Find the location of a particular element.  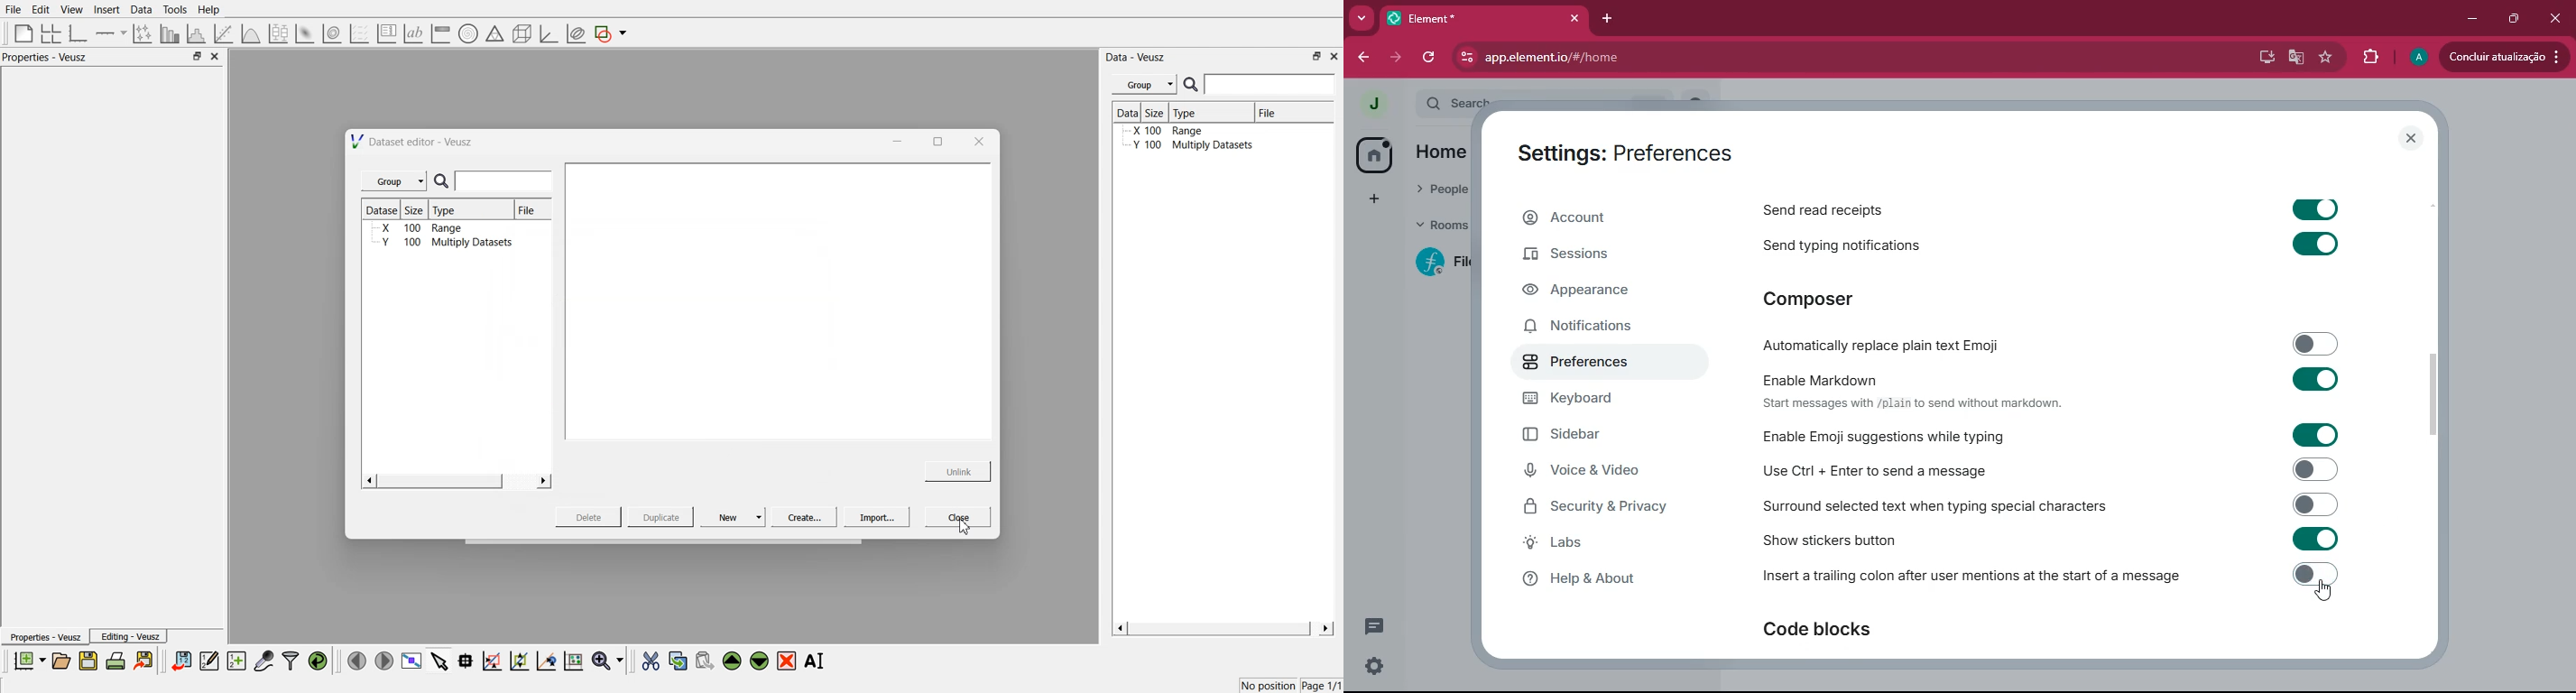

plot a boxplot is located at coordinates (277, 31).